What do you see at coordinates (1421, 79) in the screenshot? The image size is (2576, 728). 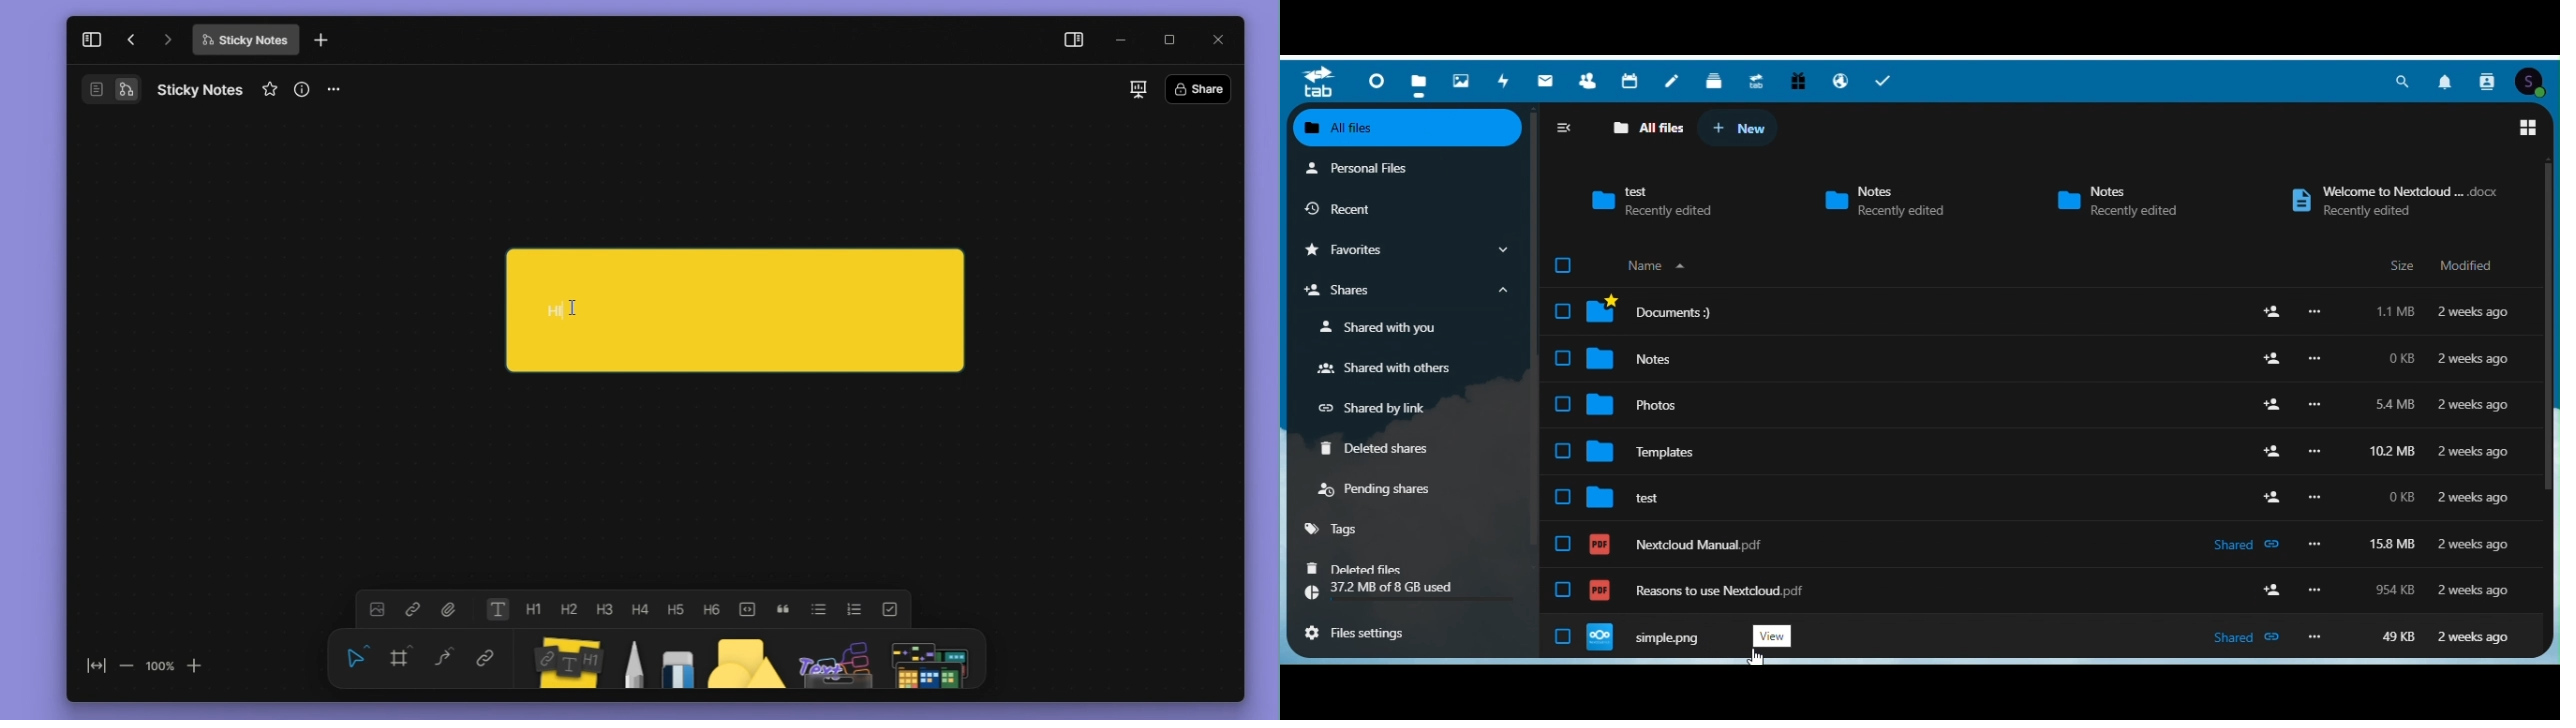 I see `Files` at bounding box center [1421, 79].